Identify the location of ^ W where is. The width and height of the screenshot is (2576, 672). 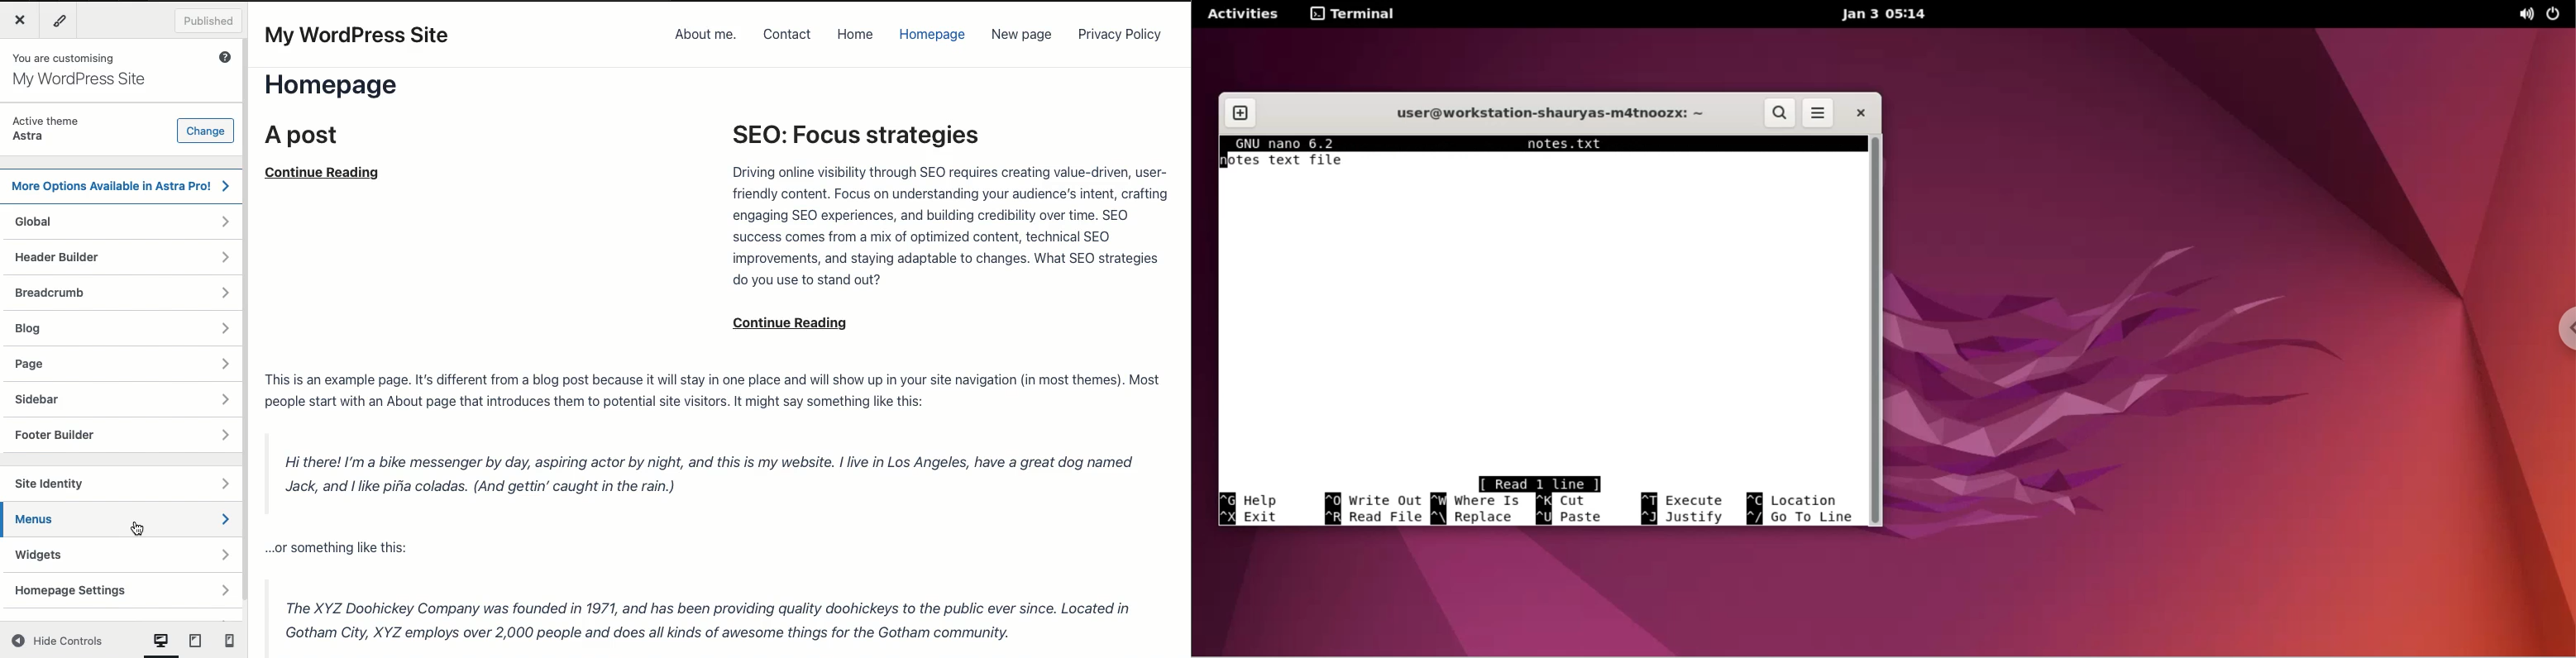
(1485, 499).